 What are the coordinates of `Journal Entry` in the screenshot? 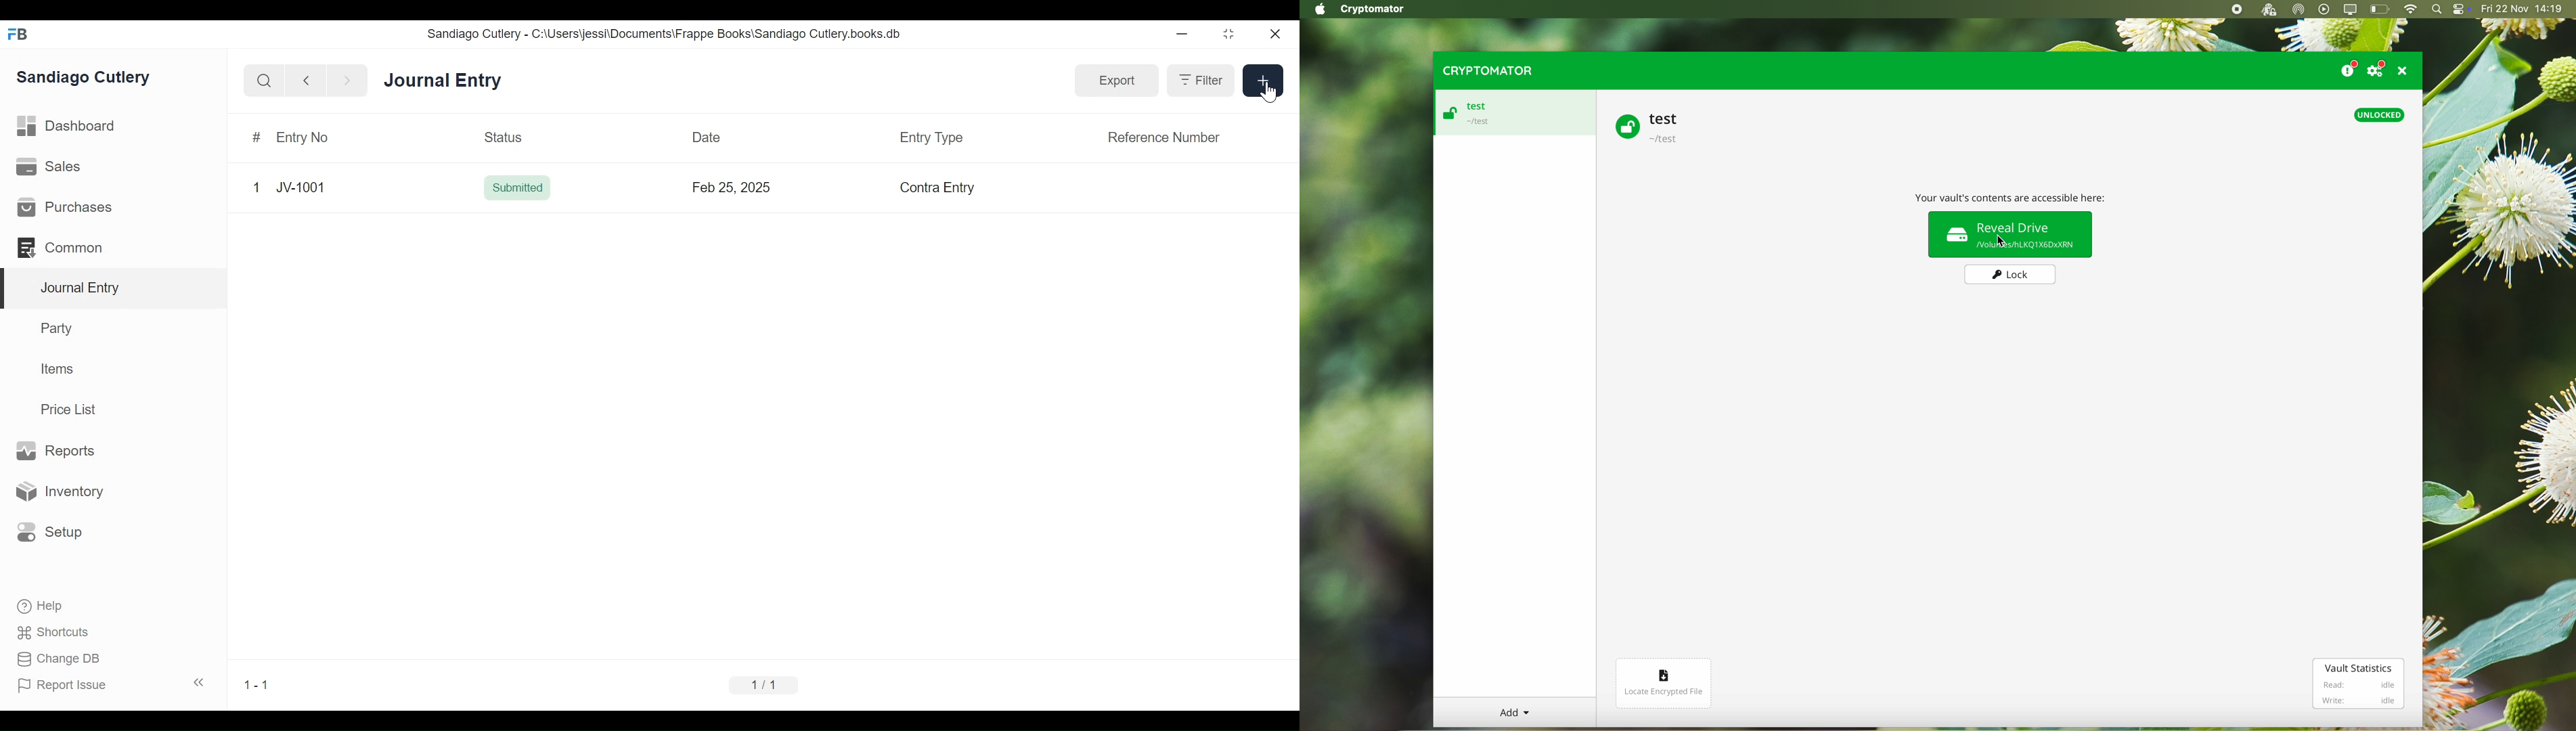 It's located at (114, 288).